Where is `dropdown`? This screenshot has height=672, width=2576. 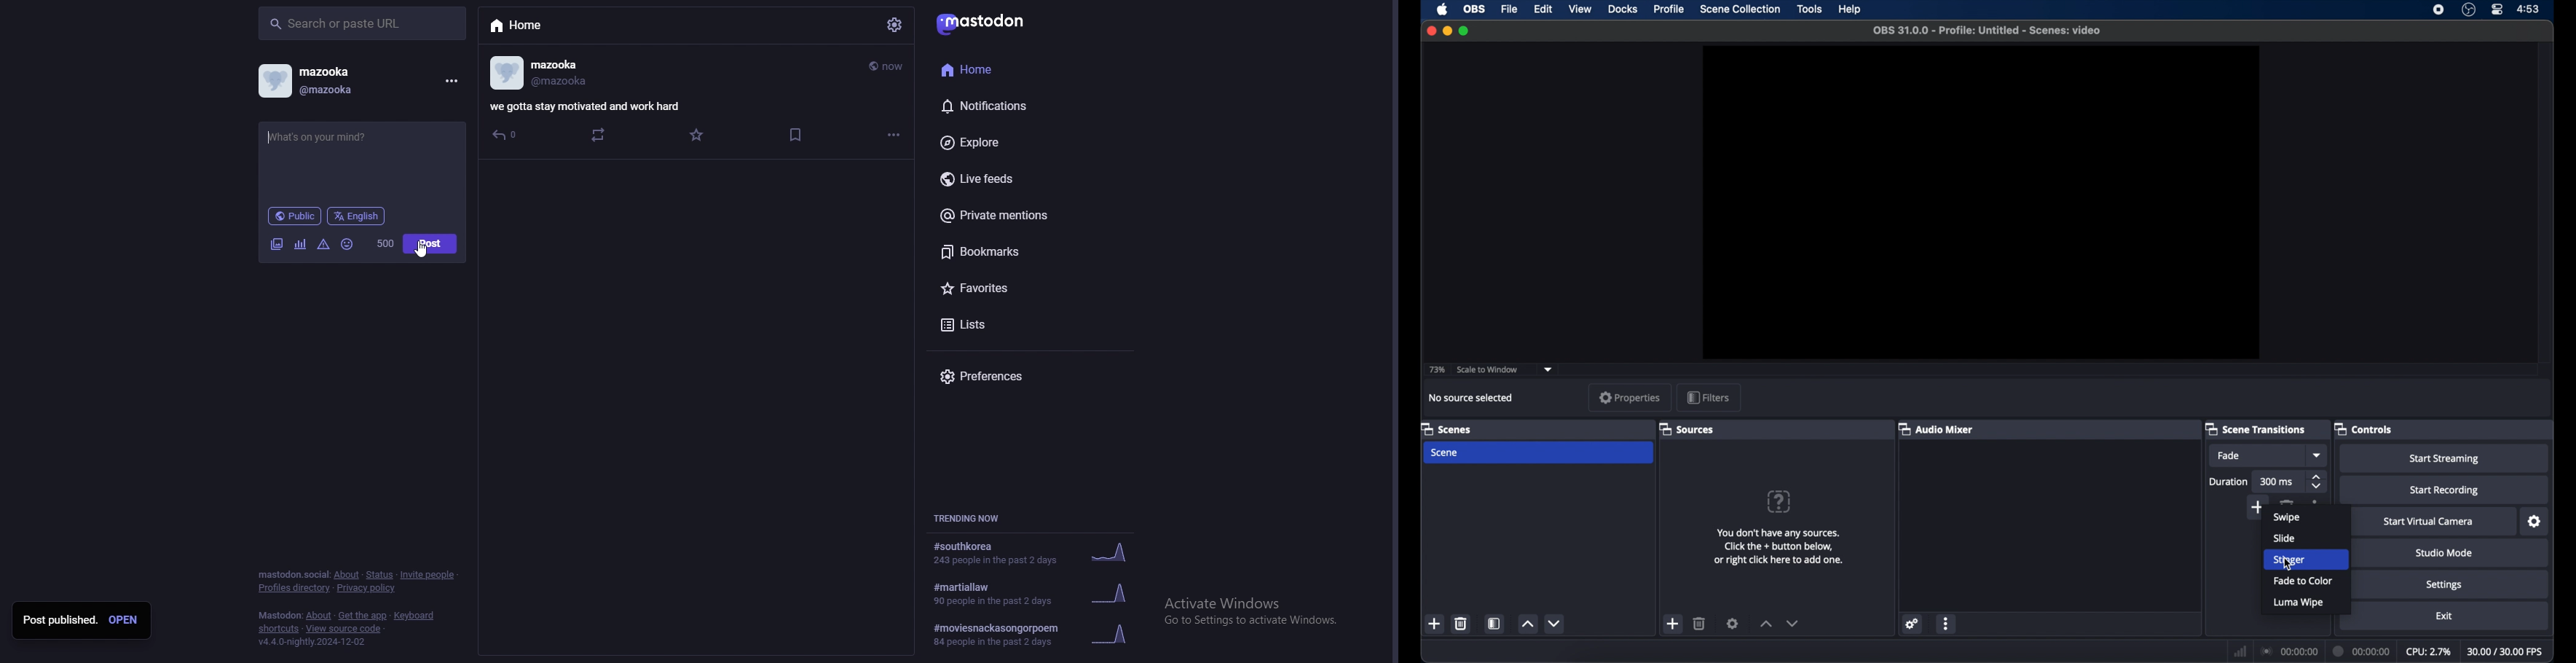
dropdown is located at coordinates (1548, 369).